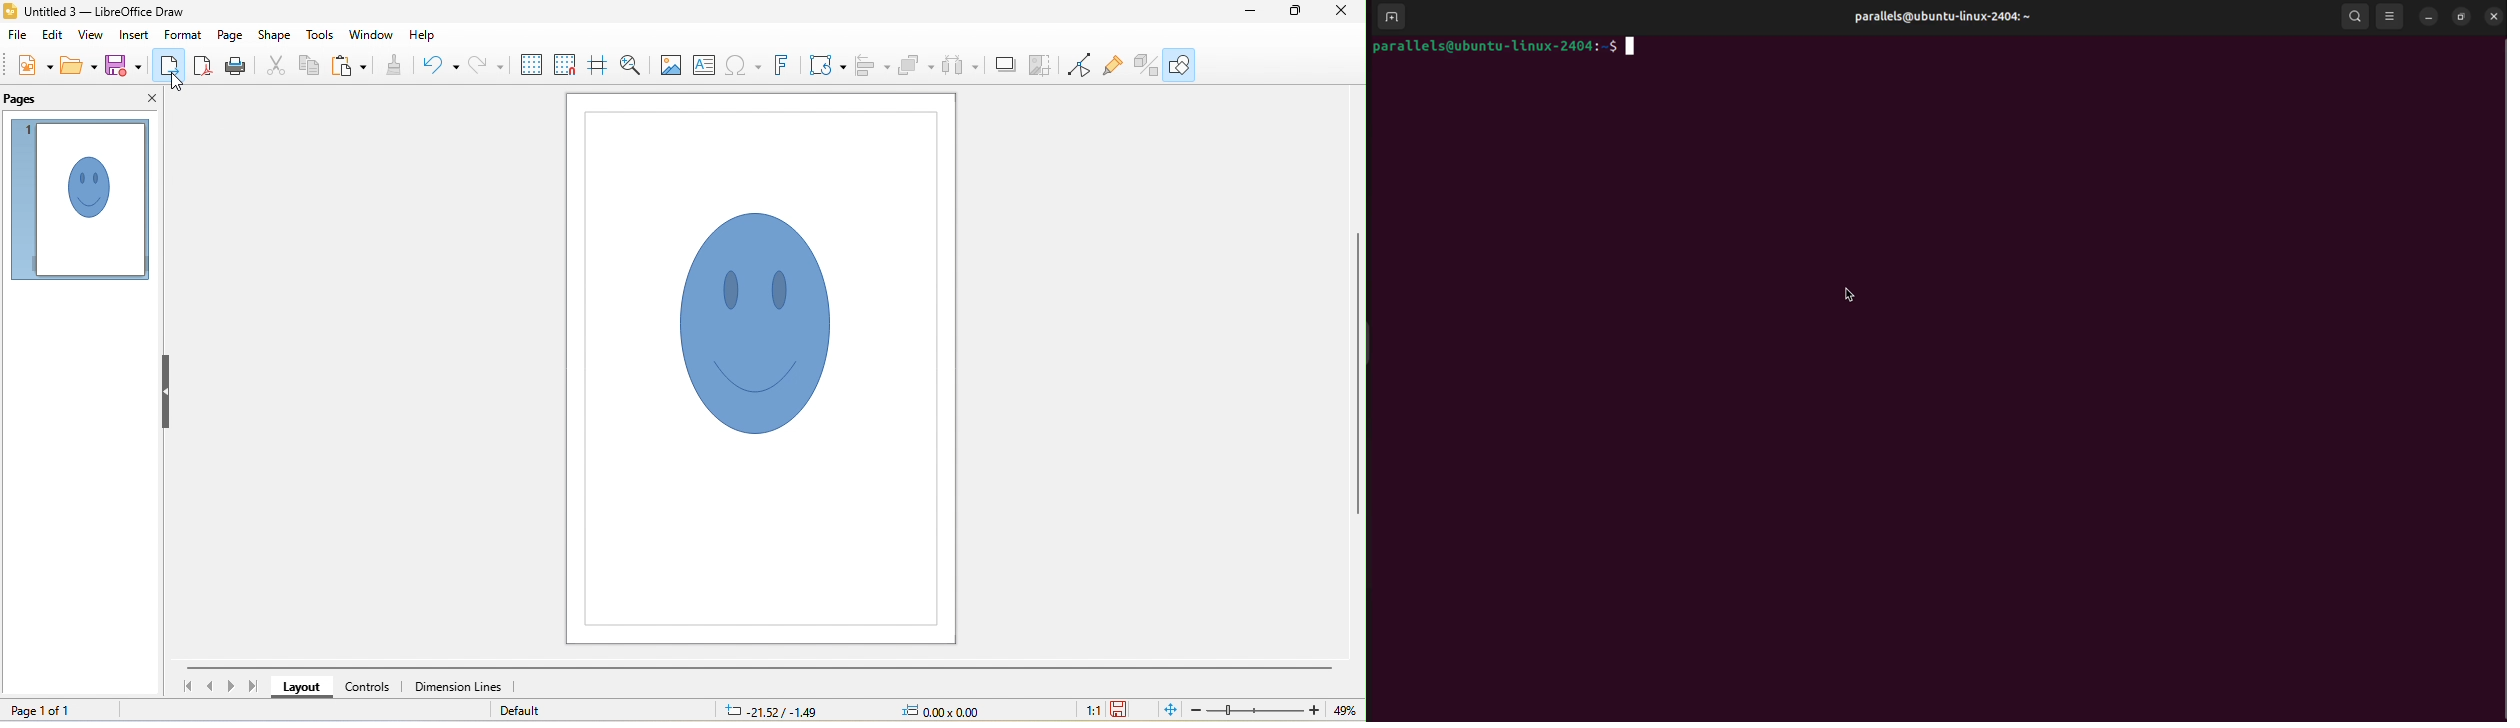 The image size is (2520, 728). What do you see at coordinates (872, 68) in the screenshot?
I see `align objects` at bounding box center [872, 68].